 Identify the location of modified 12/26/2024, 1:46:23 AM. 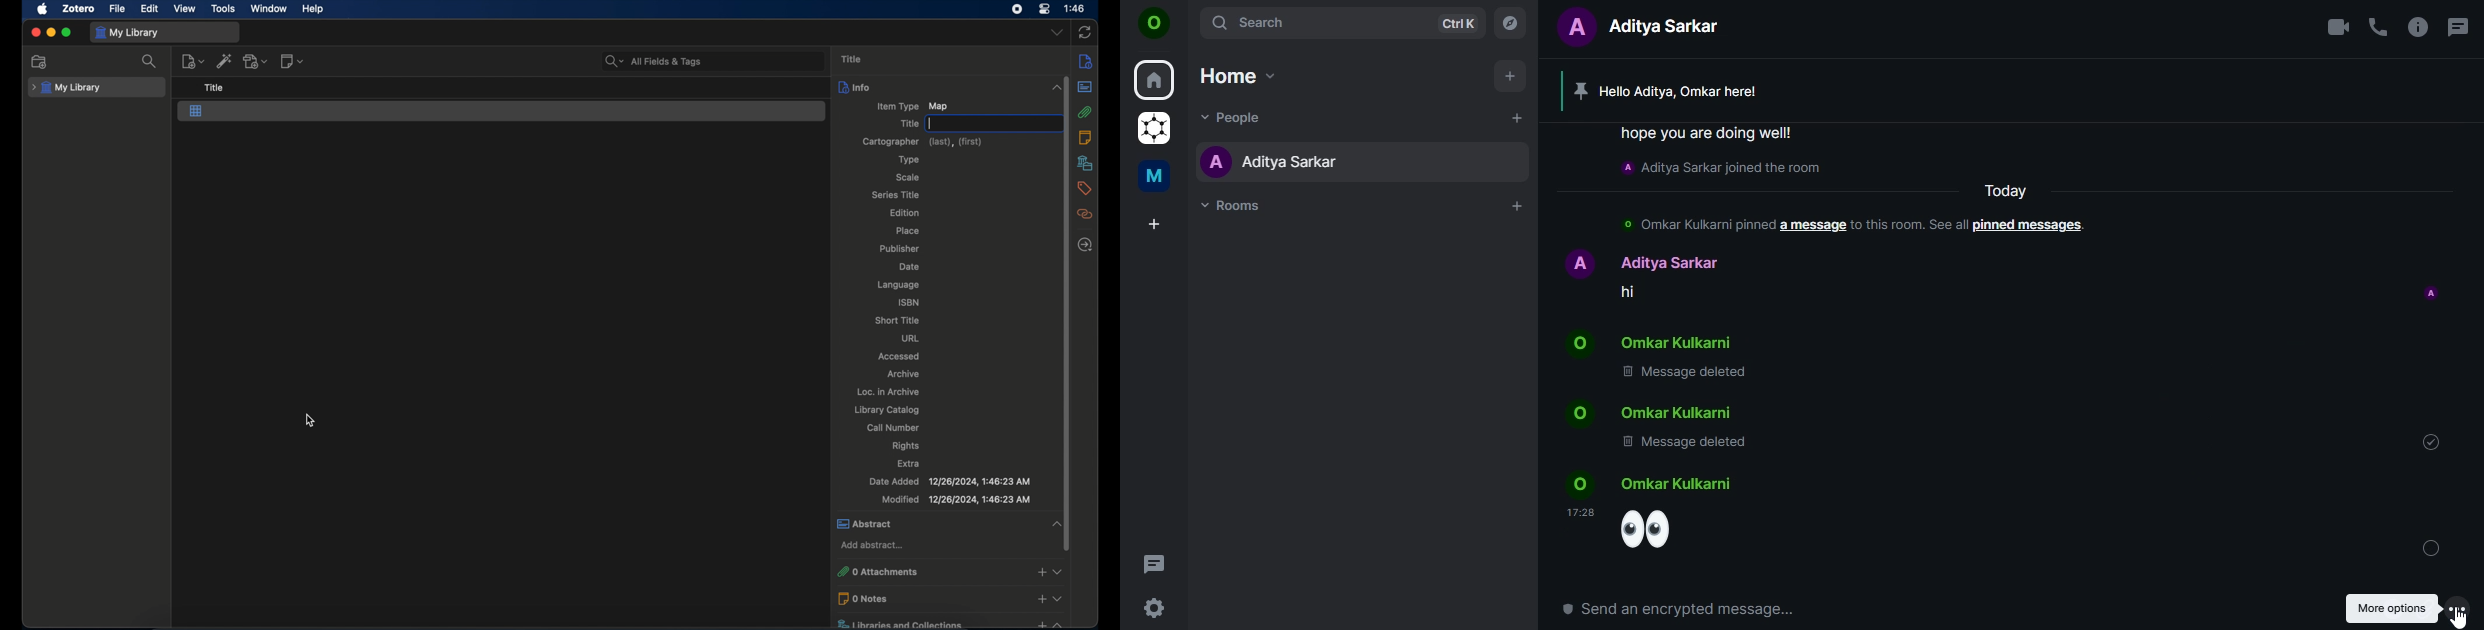
(955, 499).